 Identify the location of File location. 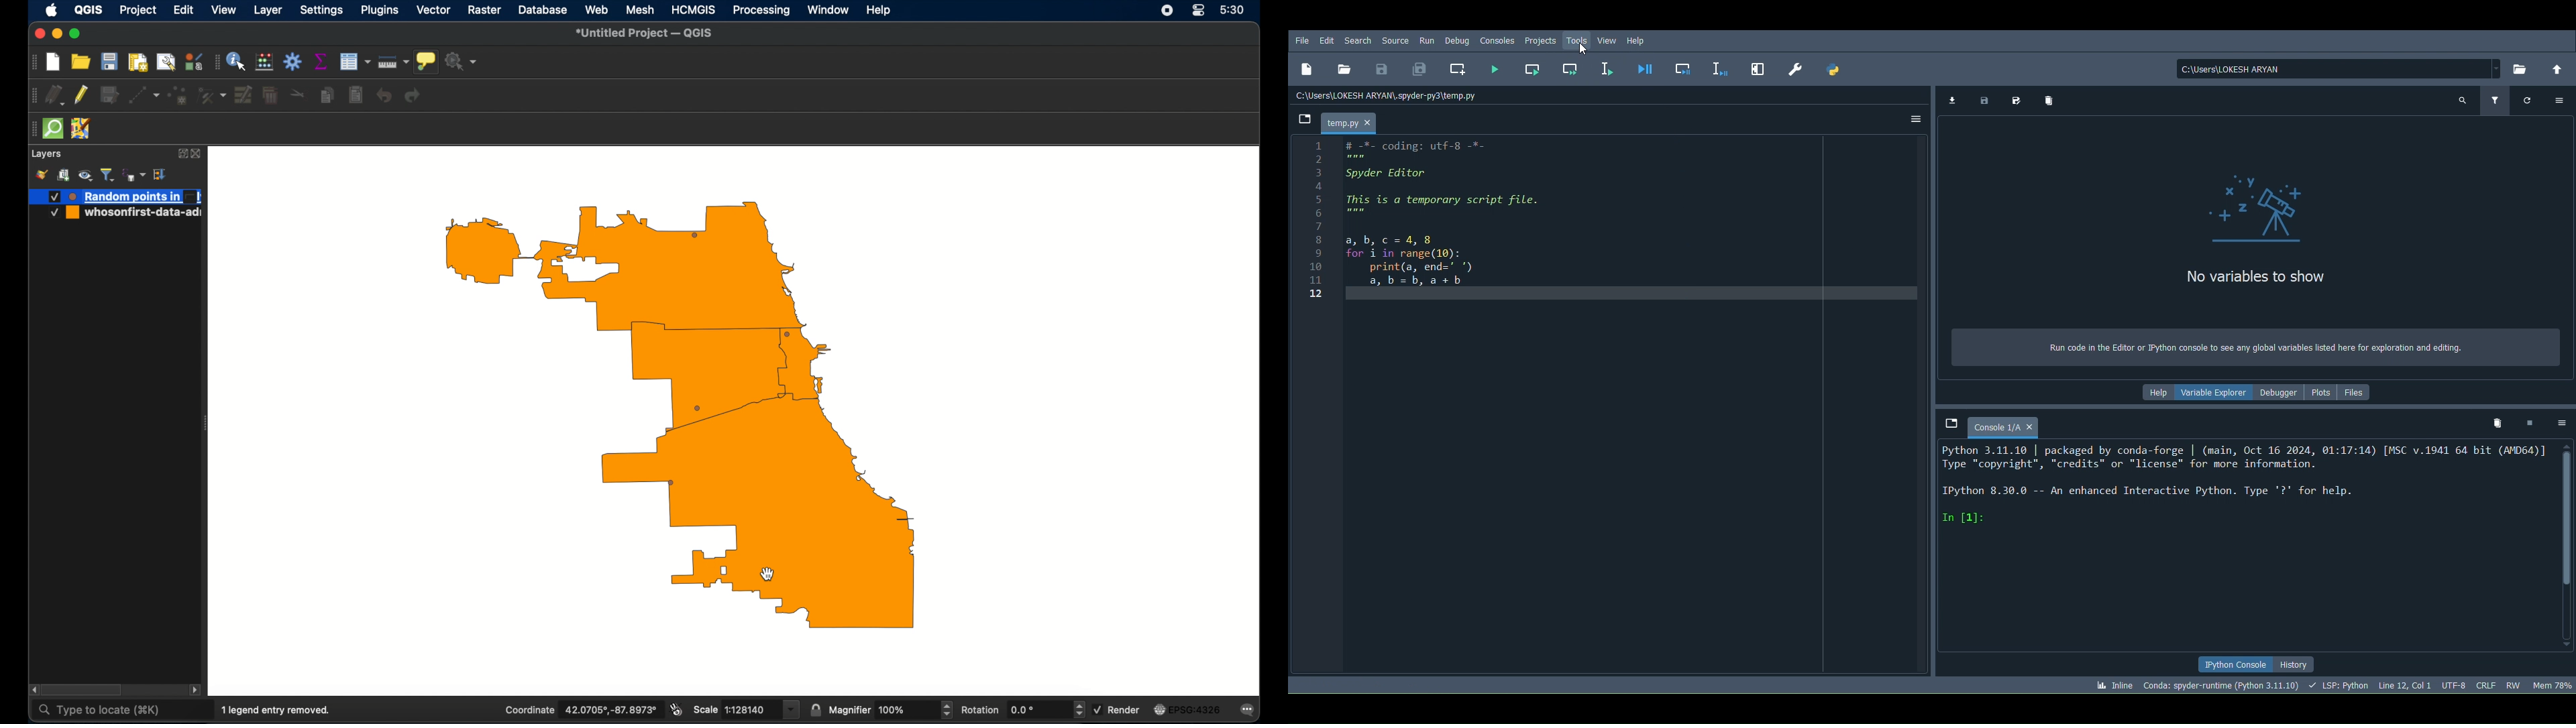
(2340, 68).